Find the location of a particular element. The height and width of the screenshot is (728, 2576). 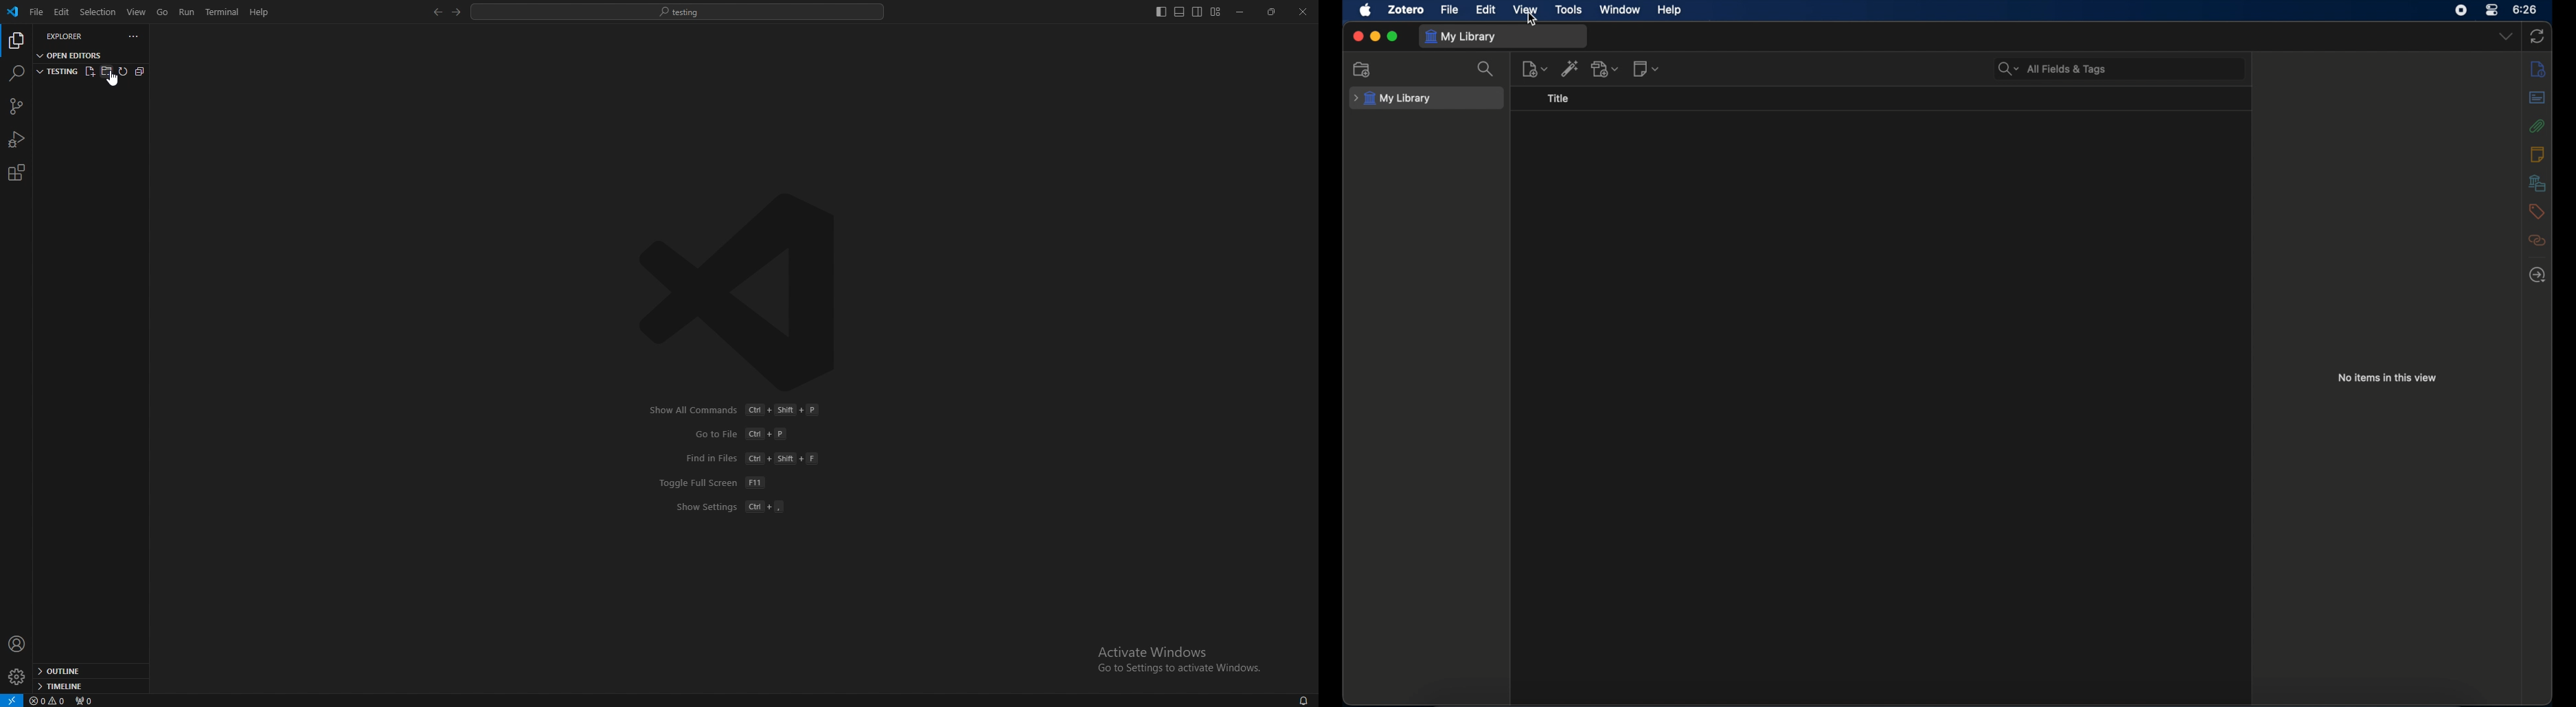

forward is located at coordinates (455, 12).